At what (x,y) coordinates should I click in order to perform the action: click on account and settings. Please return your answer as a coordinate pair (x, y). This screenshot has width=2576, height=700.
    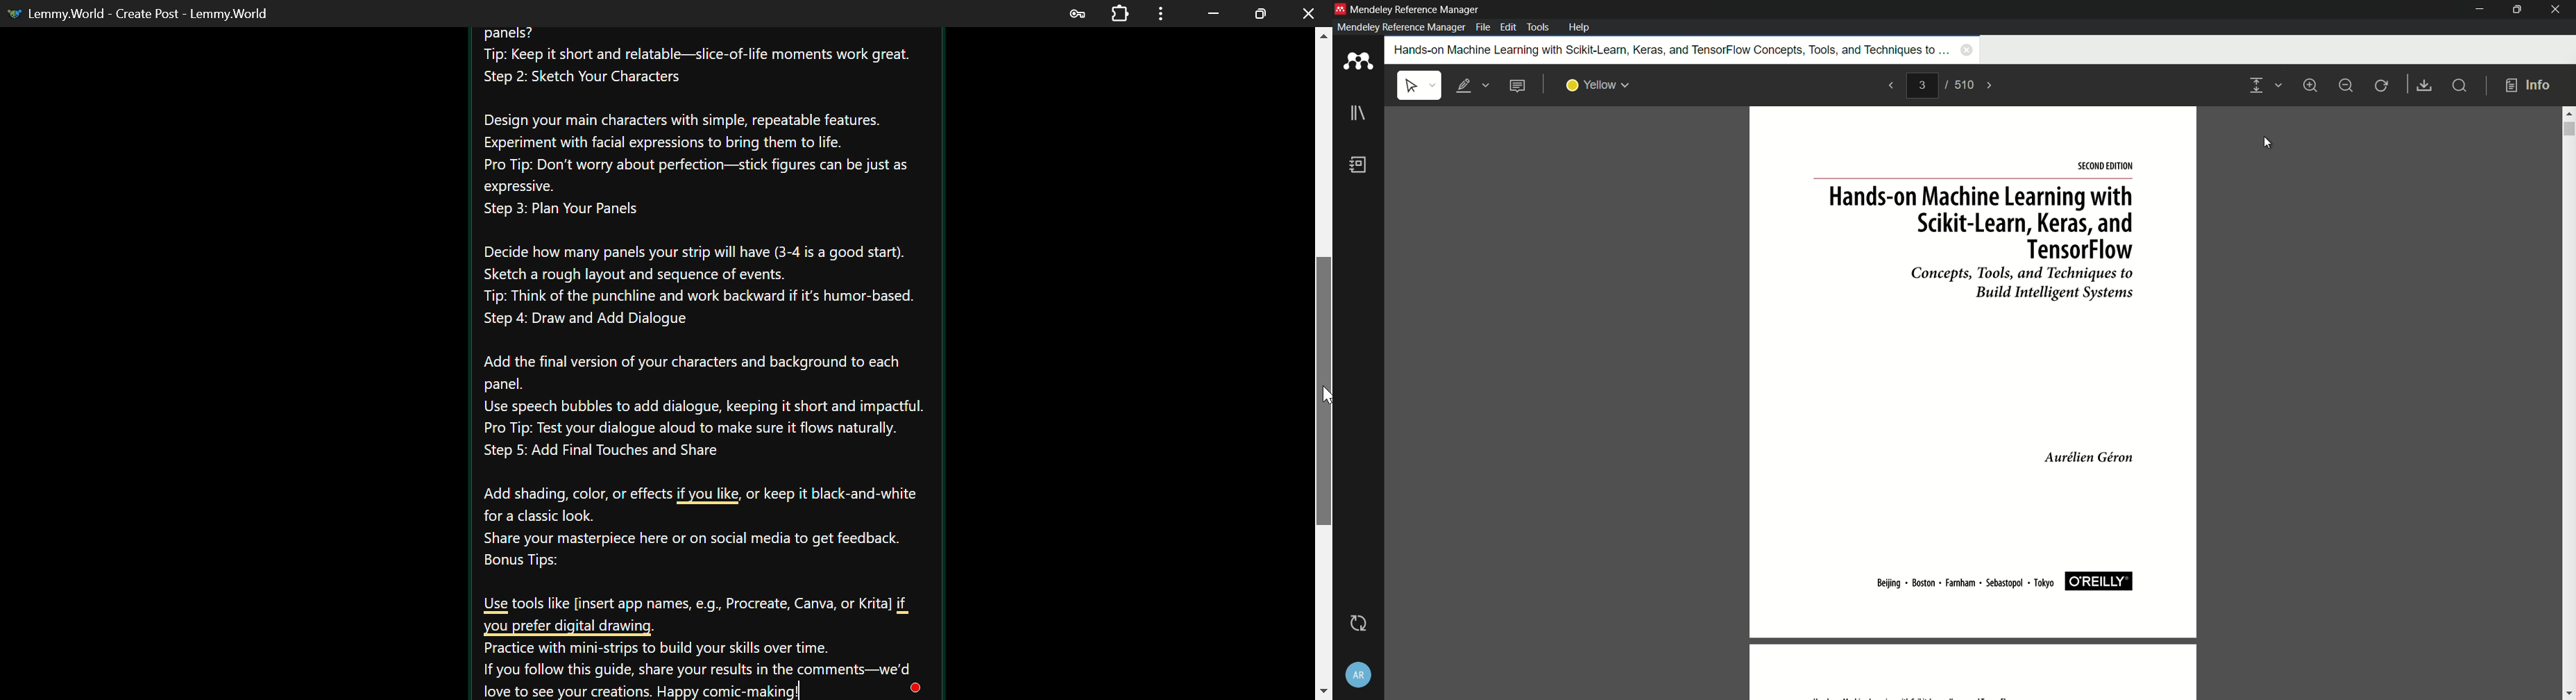
    Looking at the image, I should click on (1358, 675).